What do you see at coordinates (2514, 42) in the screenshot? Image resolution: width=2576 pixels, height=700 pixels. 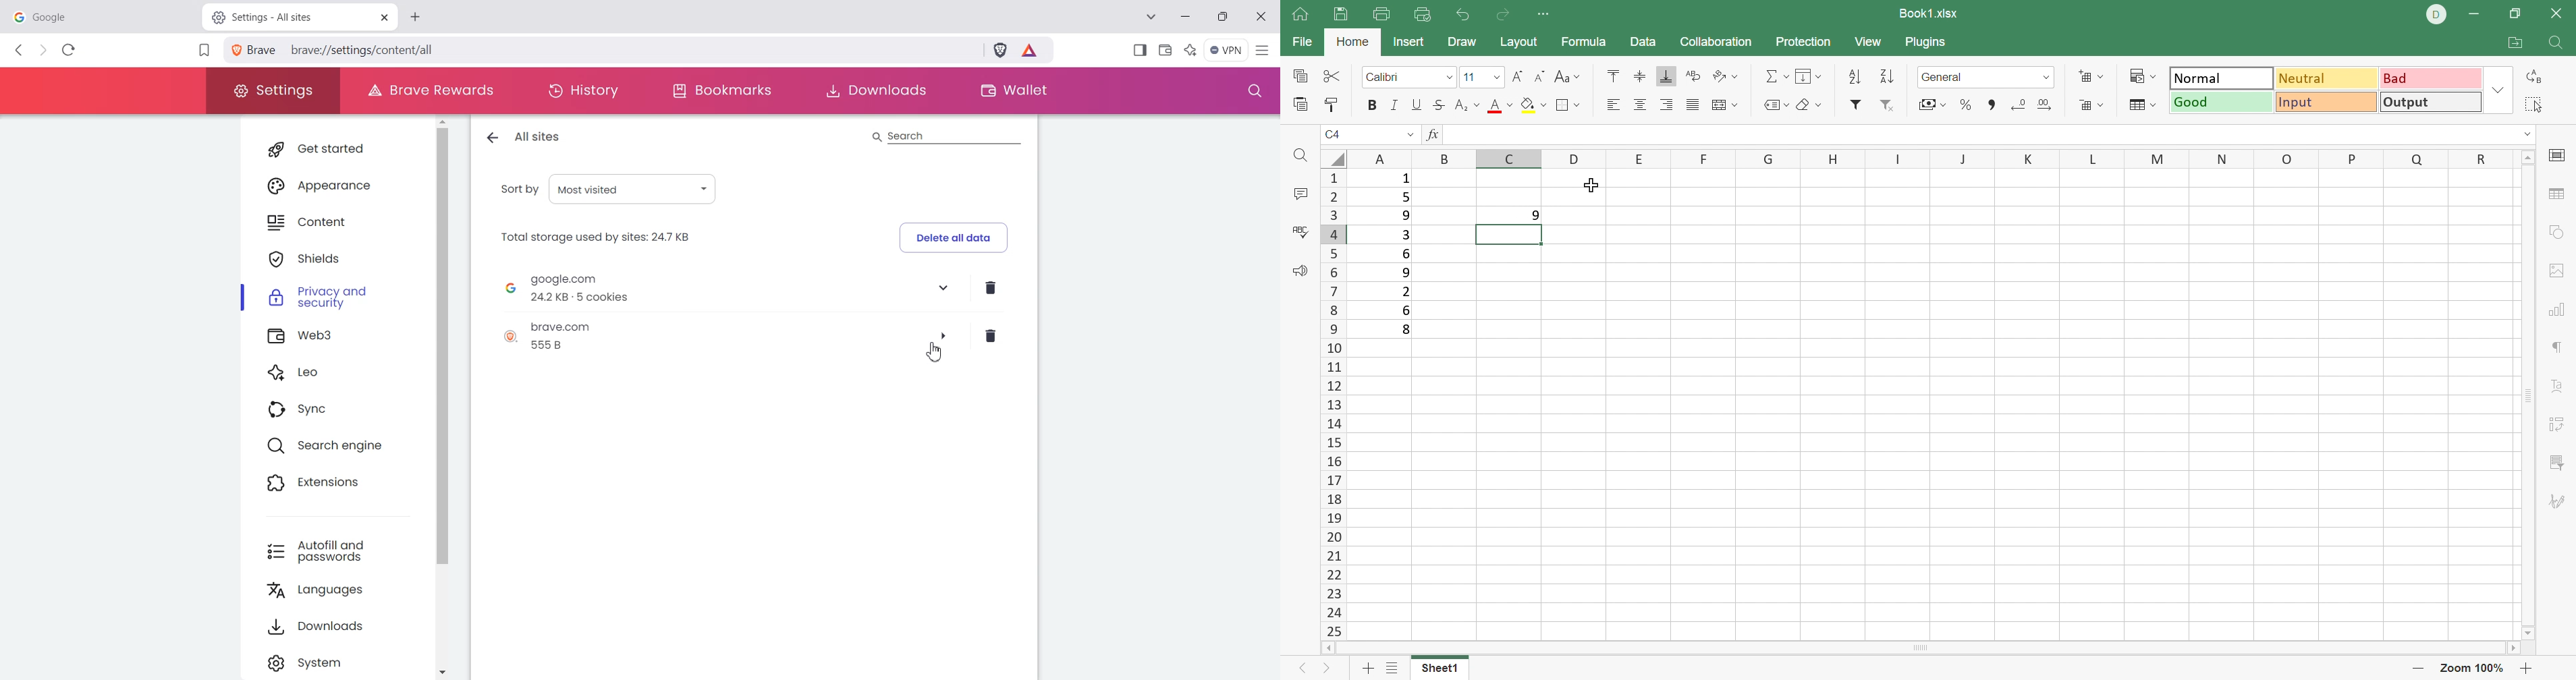 I see `Open file location` at bounding box center [2514, 42].